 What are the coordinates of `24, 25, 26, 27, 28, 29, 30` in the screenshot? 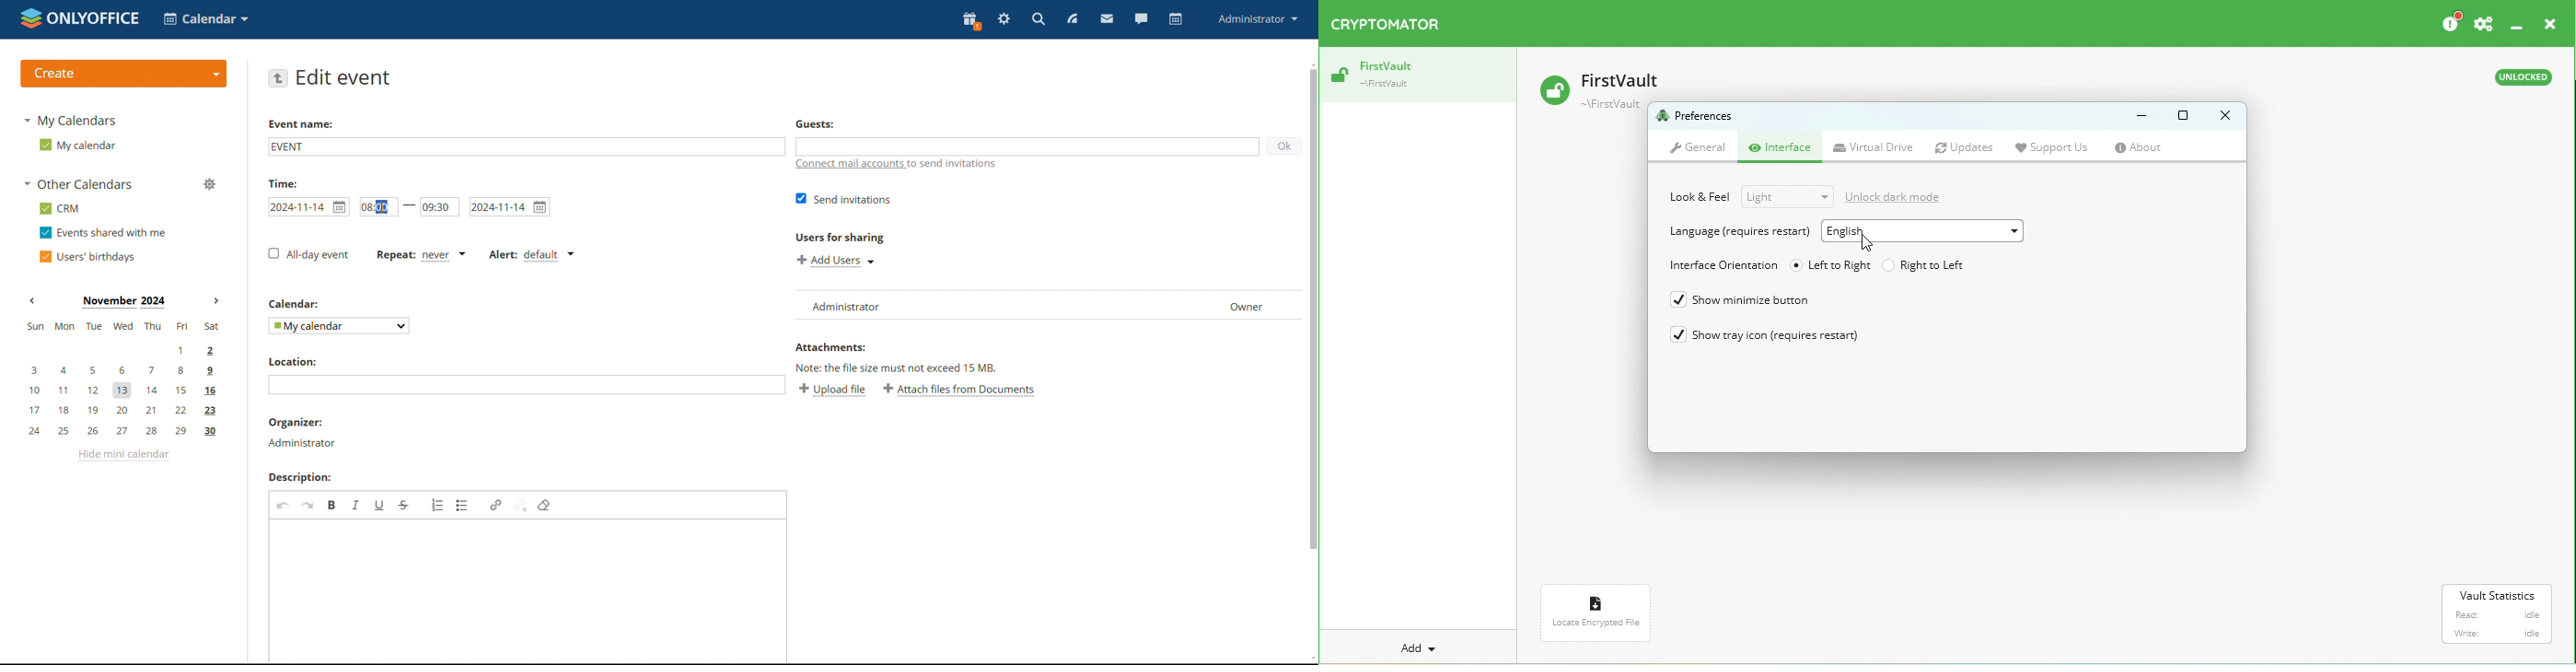 It's located at (123, 432).